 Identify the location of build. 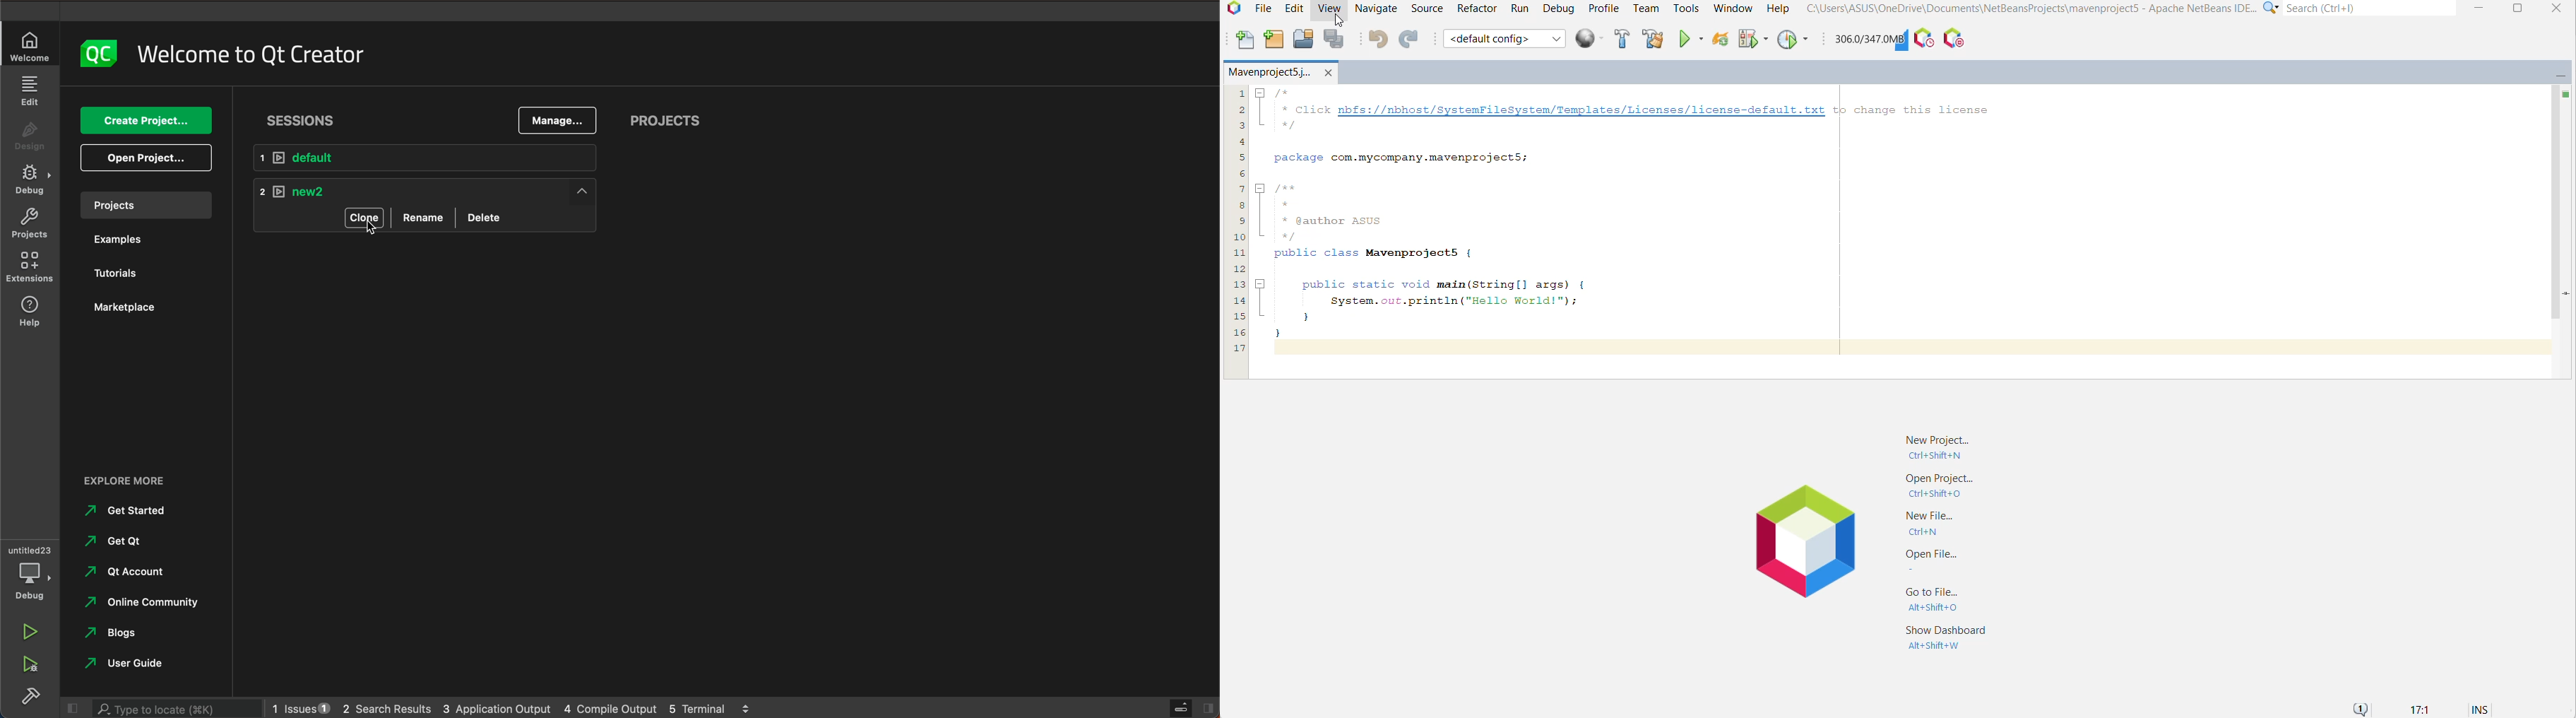
(28, 696).